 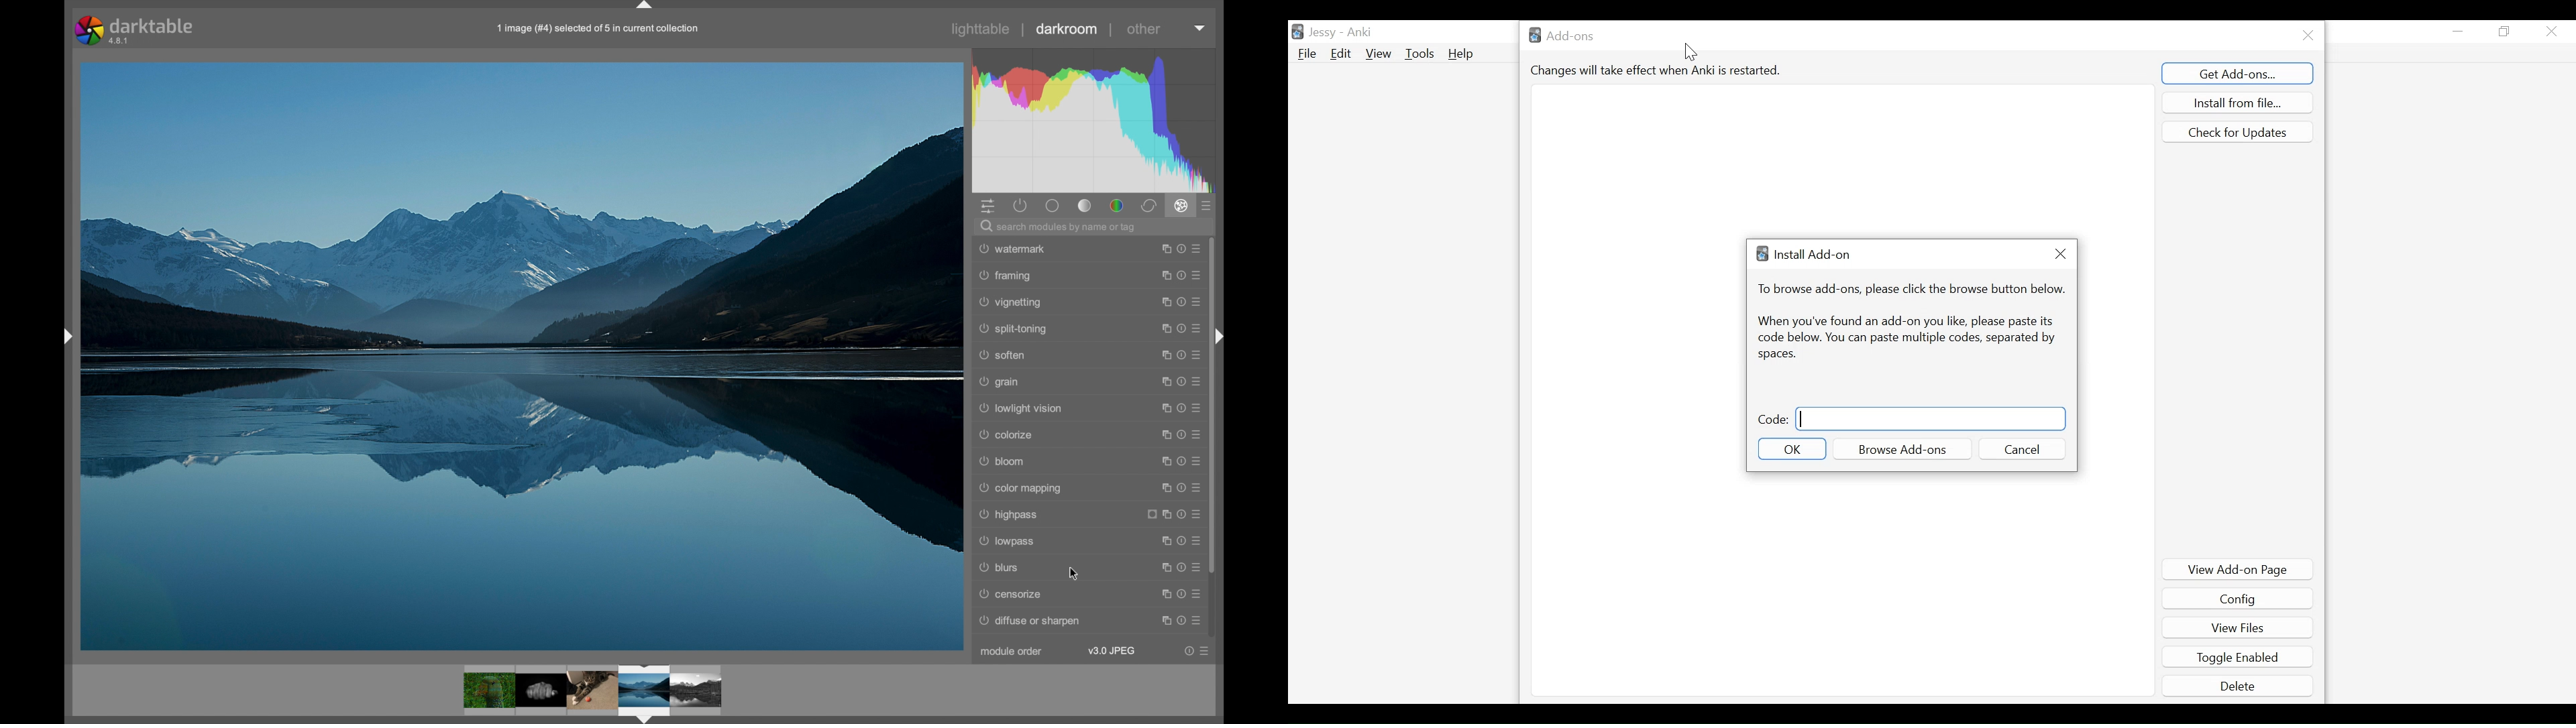 I want to click on Close, so click(x=2059, y=253).